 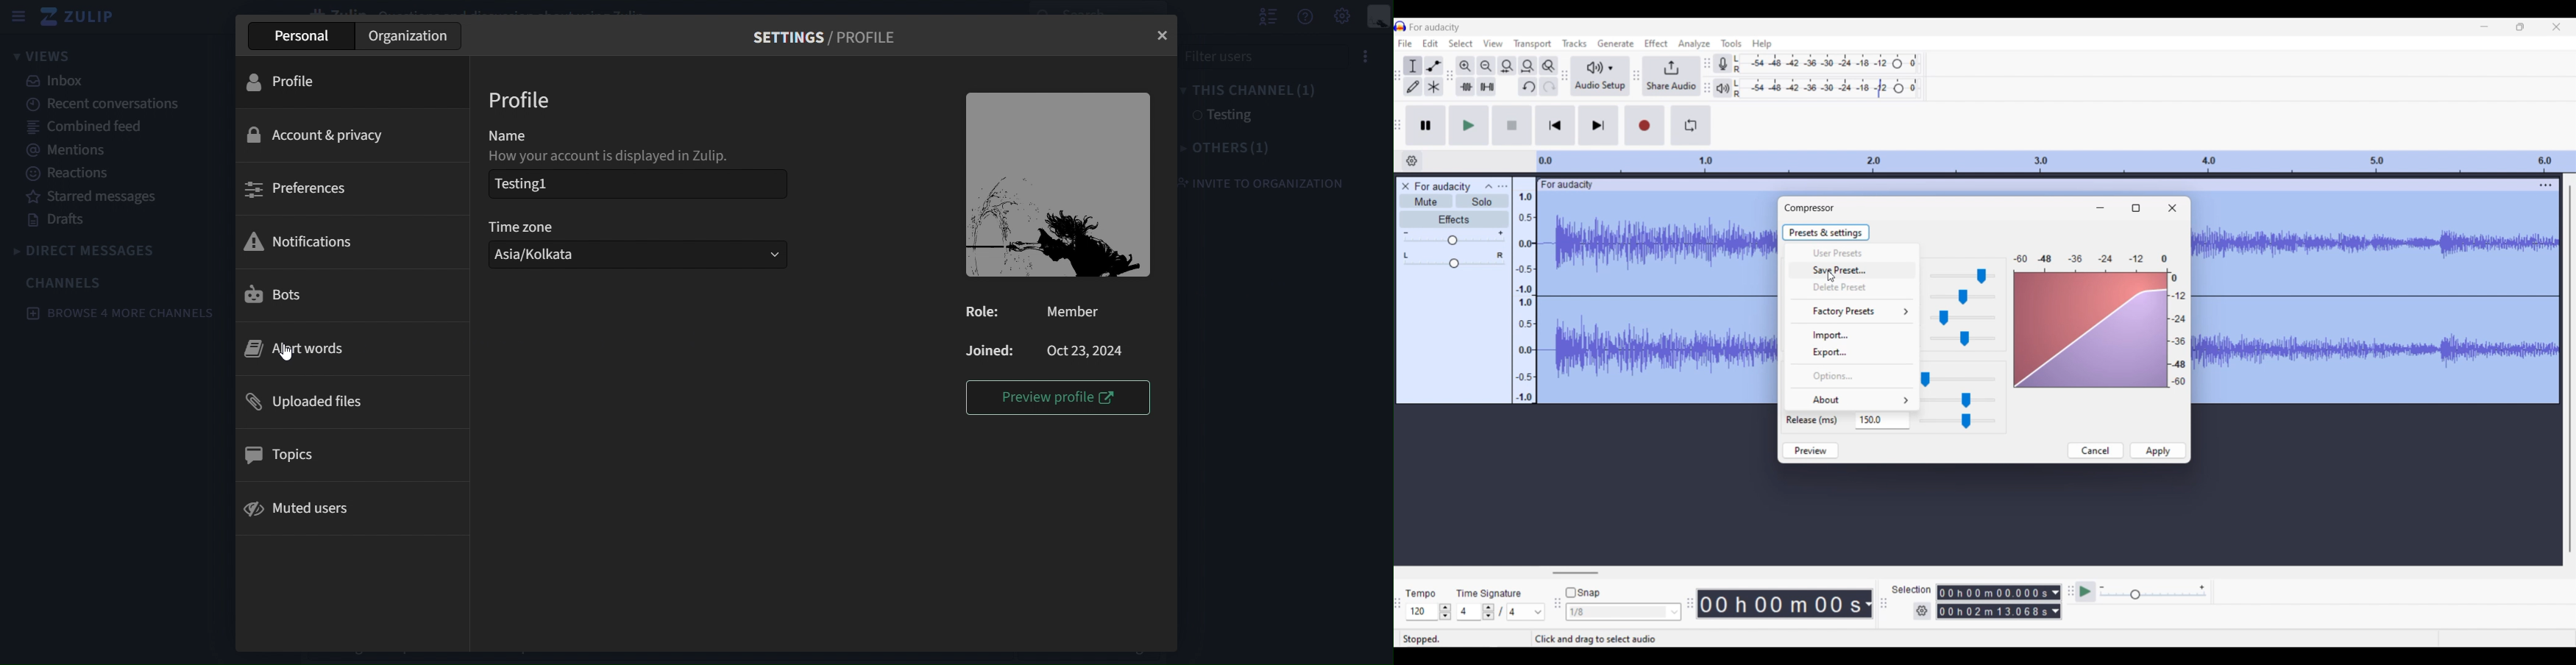 I want to click on Skip/Select to start, so click(x=1555, y=126).